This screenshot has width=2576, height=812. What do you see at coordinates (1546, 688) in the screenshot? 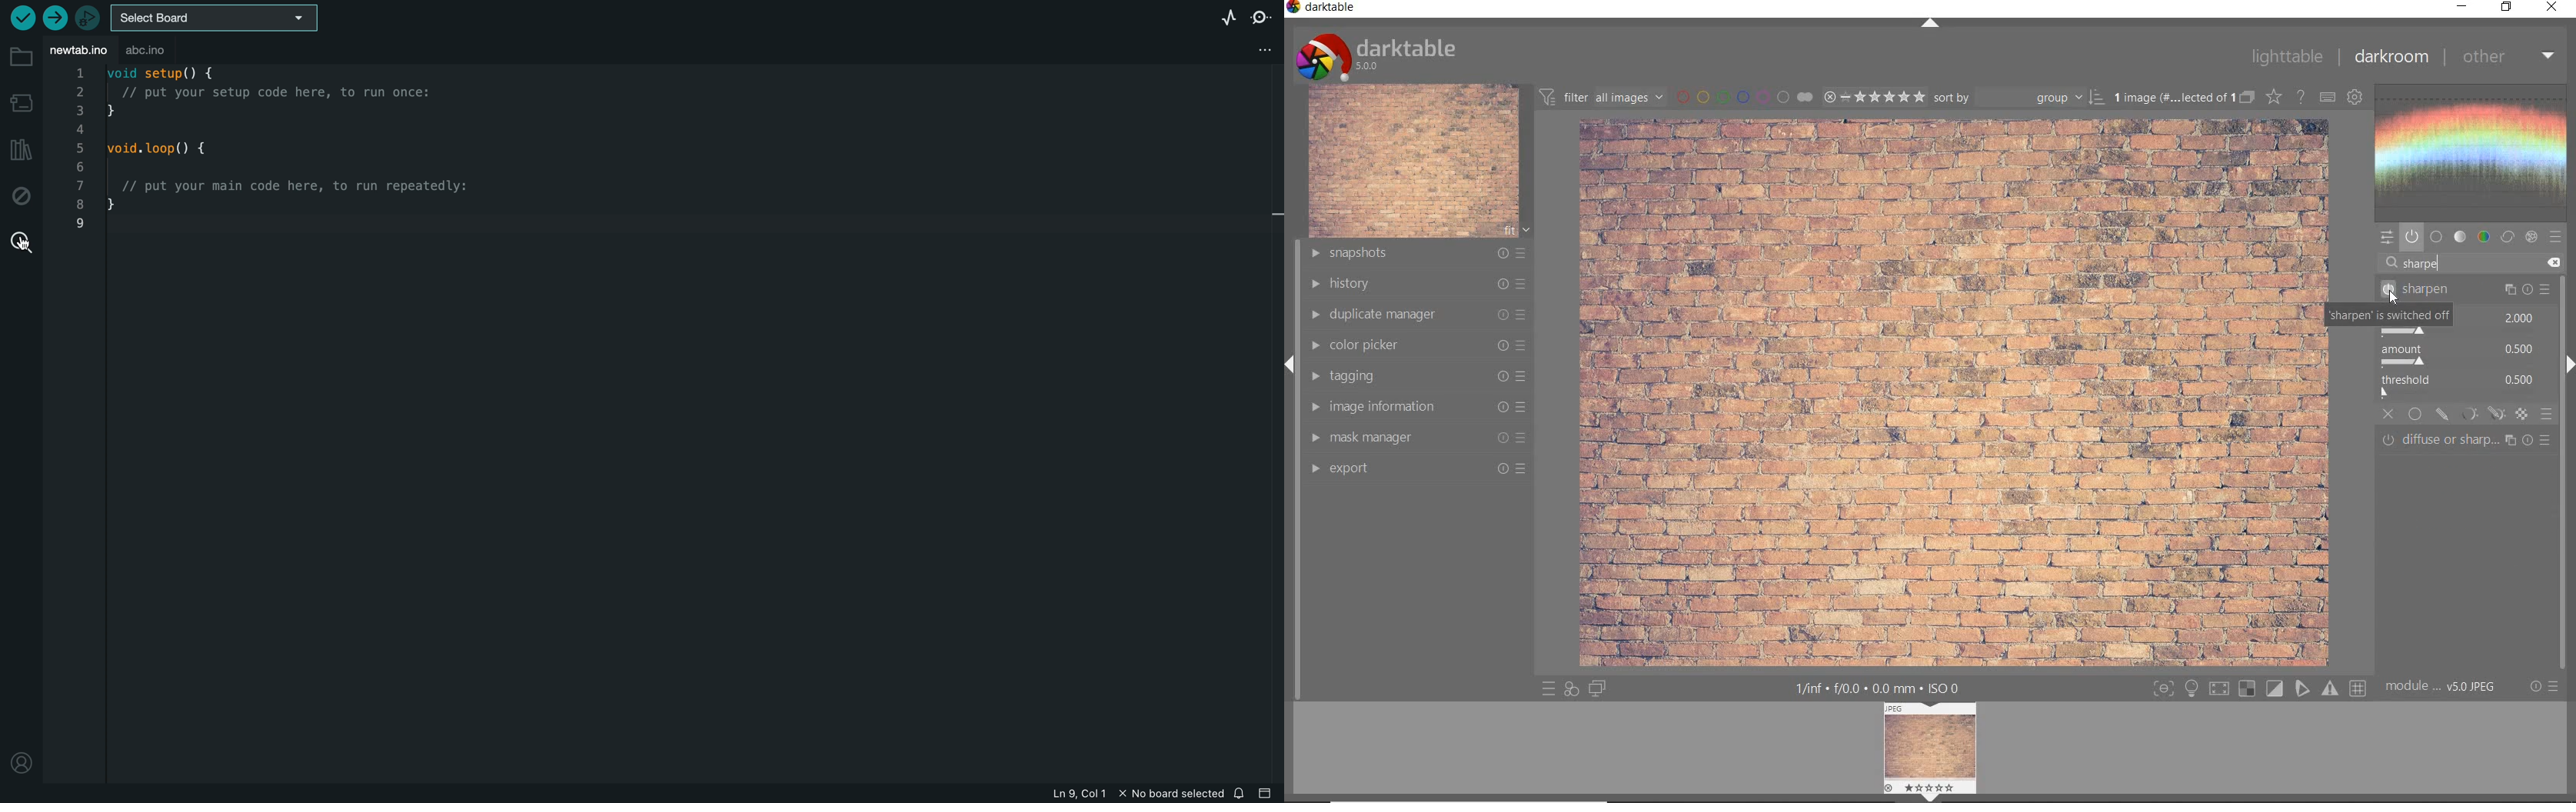
I see `quick access to preset` at bounding box center [1546, 688].